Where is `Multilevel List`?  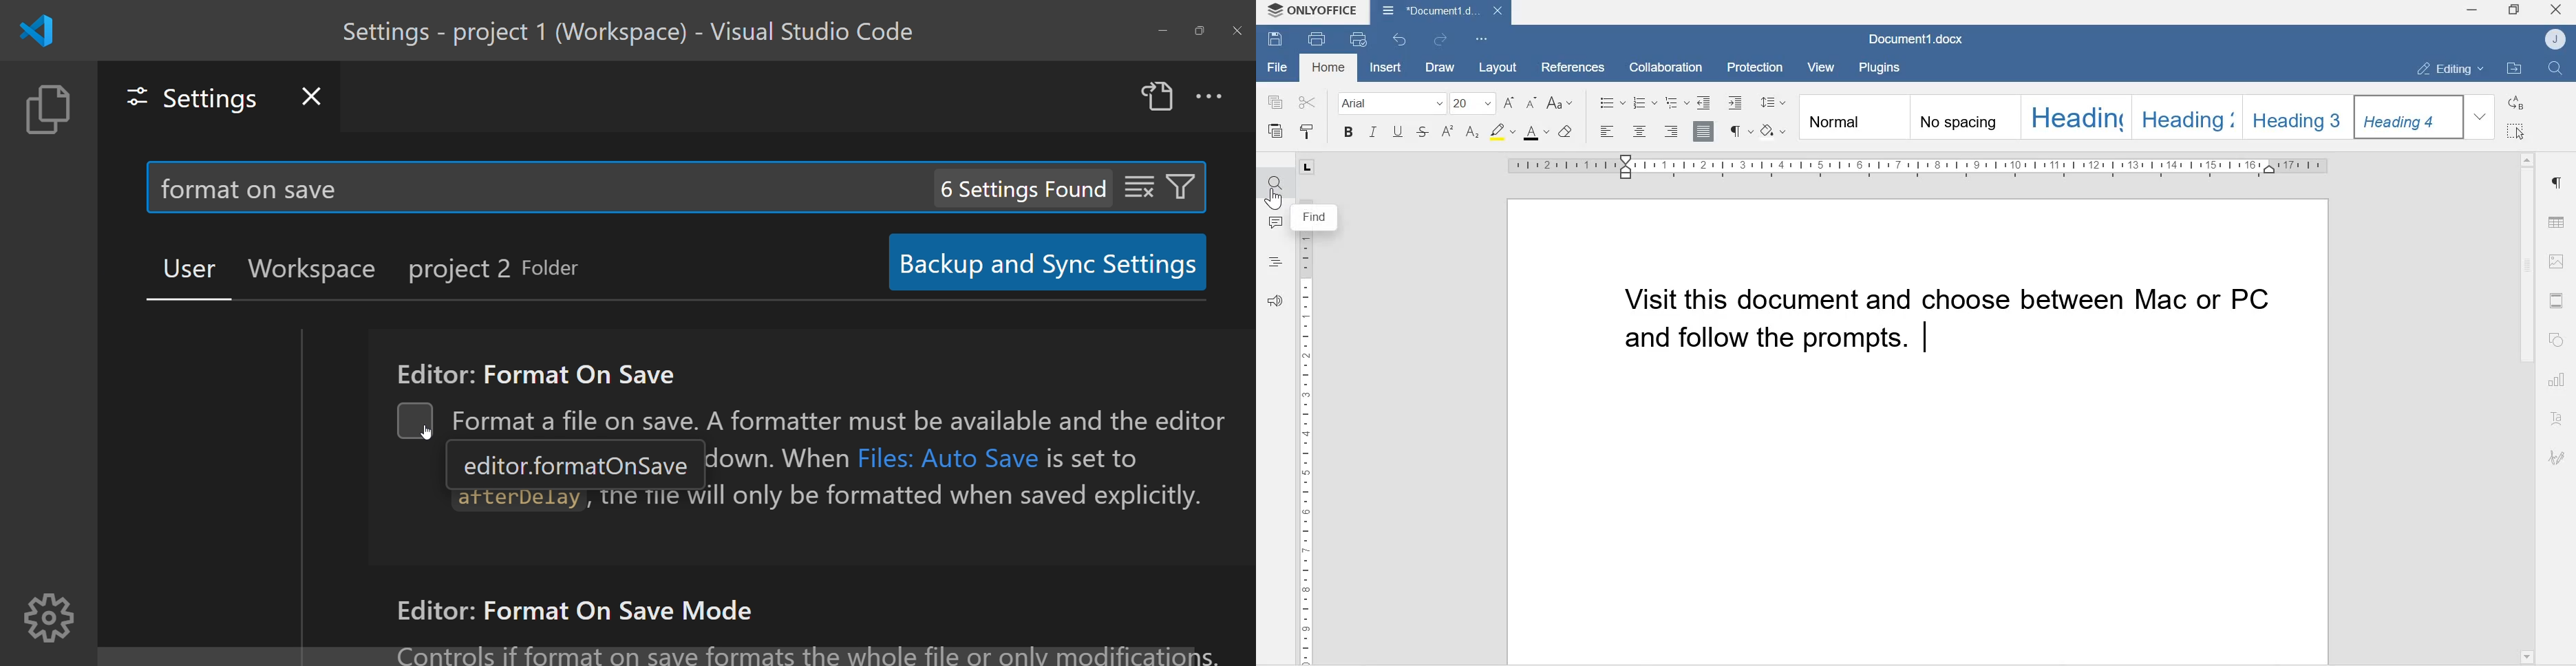 Multilevel List is located at coordinates (1676, 102).